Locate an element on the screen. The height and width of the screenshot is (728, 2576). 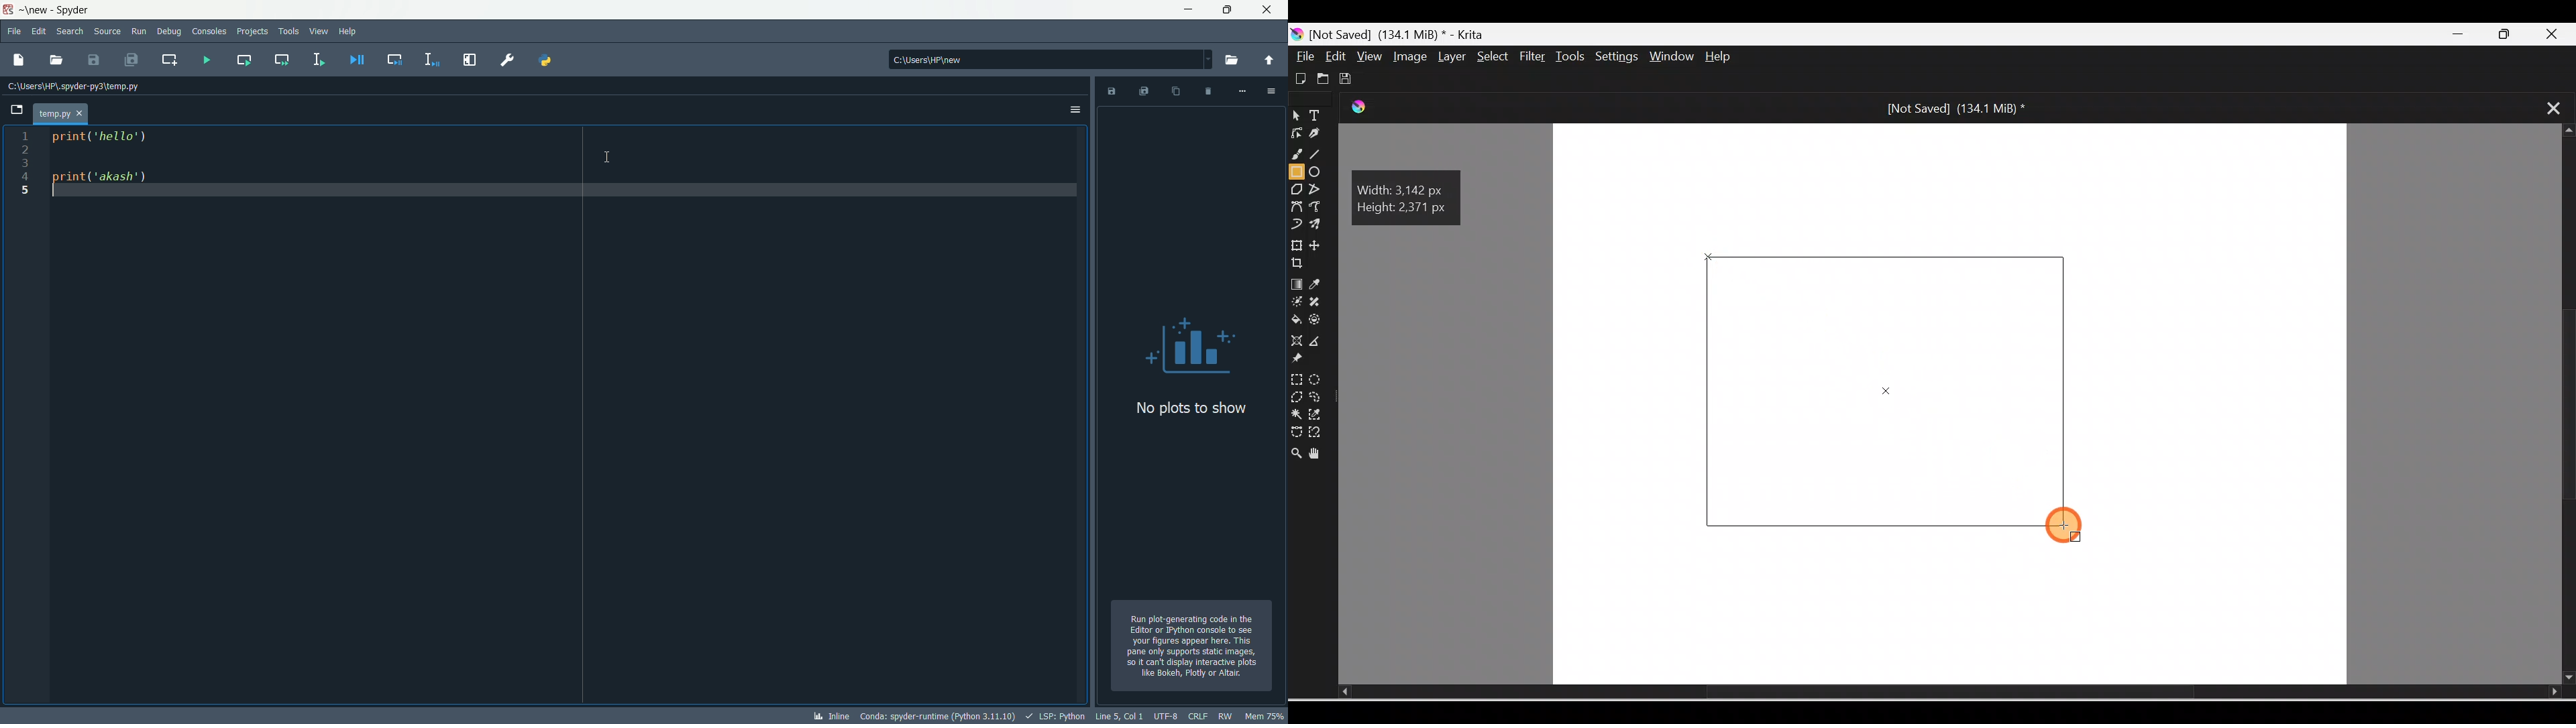
Multibrush tool is located at coordinates (1318, 226).